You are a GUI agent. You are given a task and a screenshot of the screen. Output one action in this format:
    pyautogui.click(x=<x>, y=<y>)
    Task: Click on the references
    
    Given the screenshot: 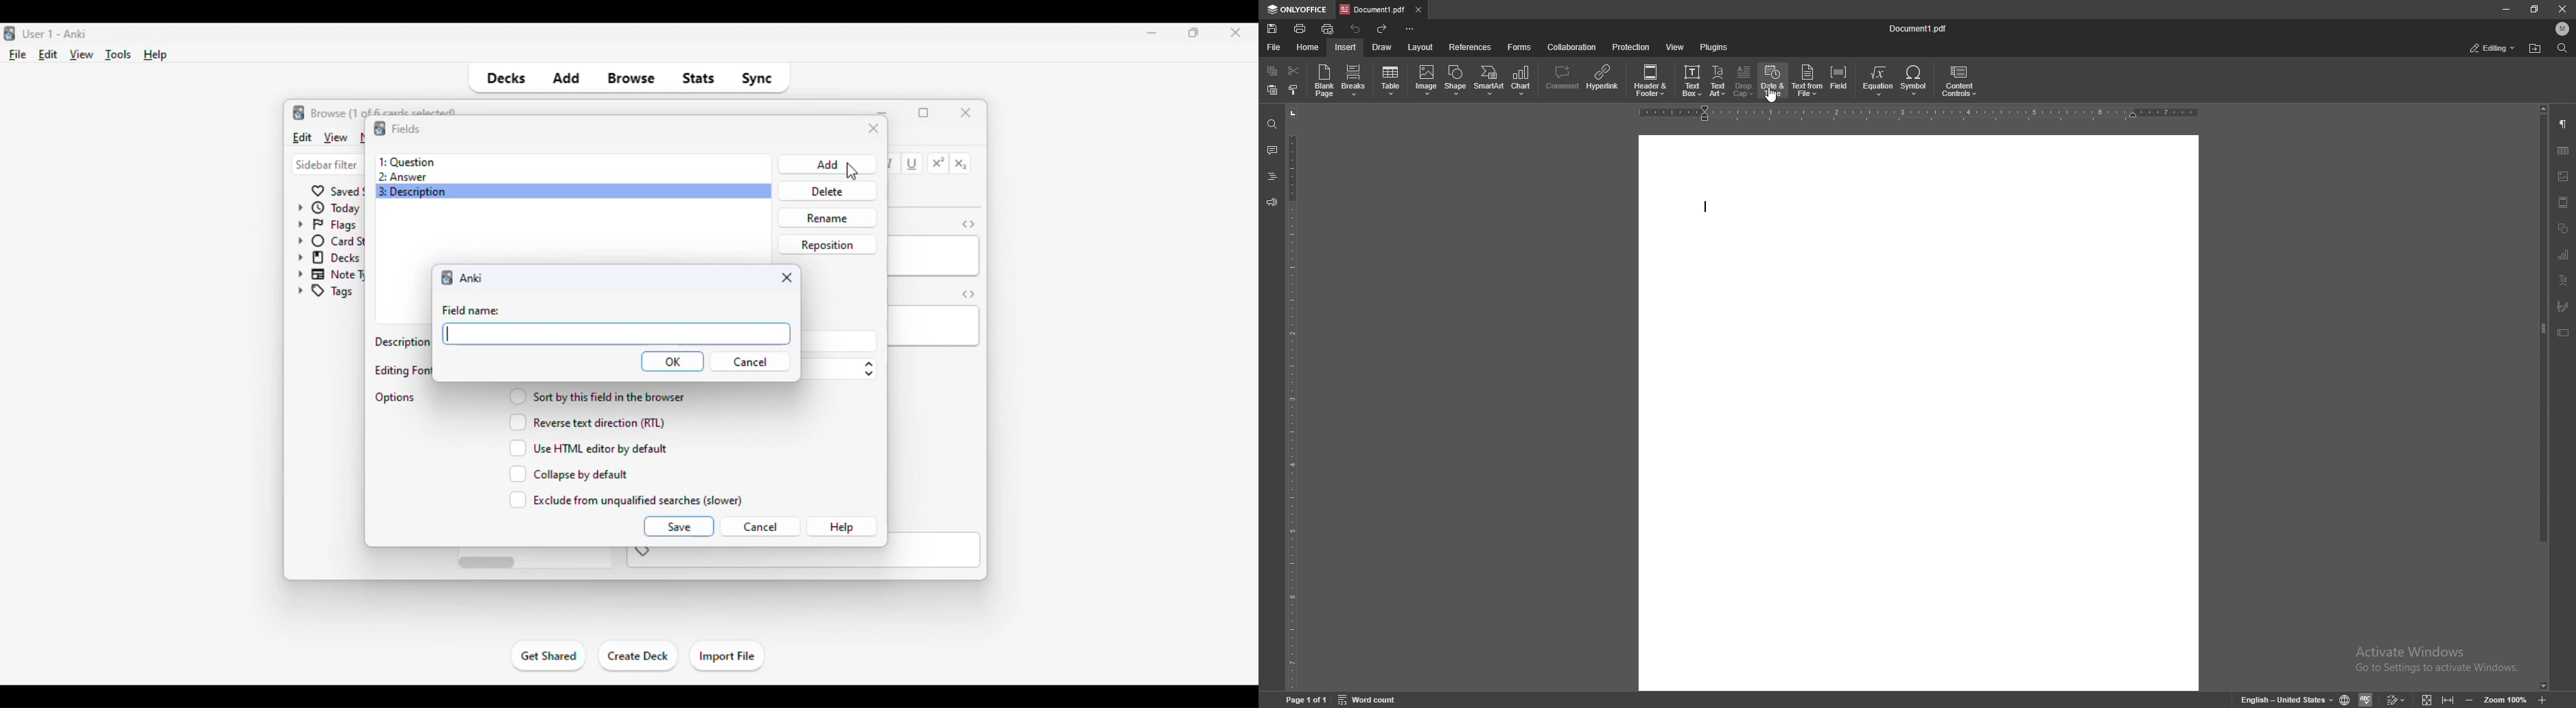 What is the action you would take?
    pyautogui.click(x=1470, y=47)
    